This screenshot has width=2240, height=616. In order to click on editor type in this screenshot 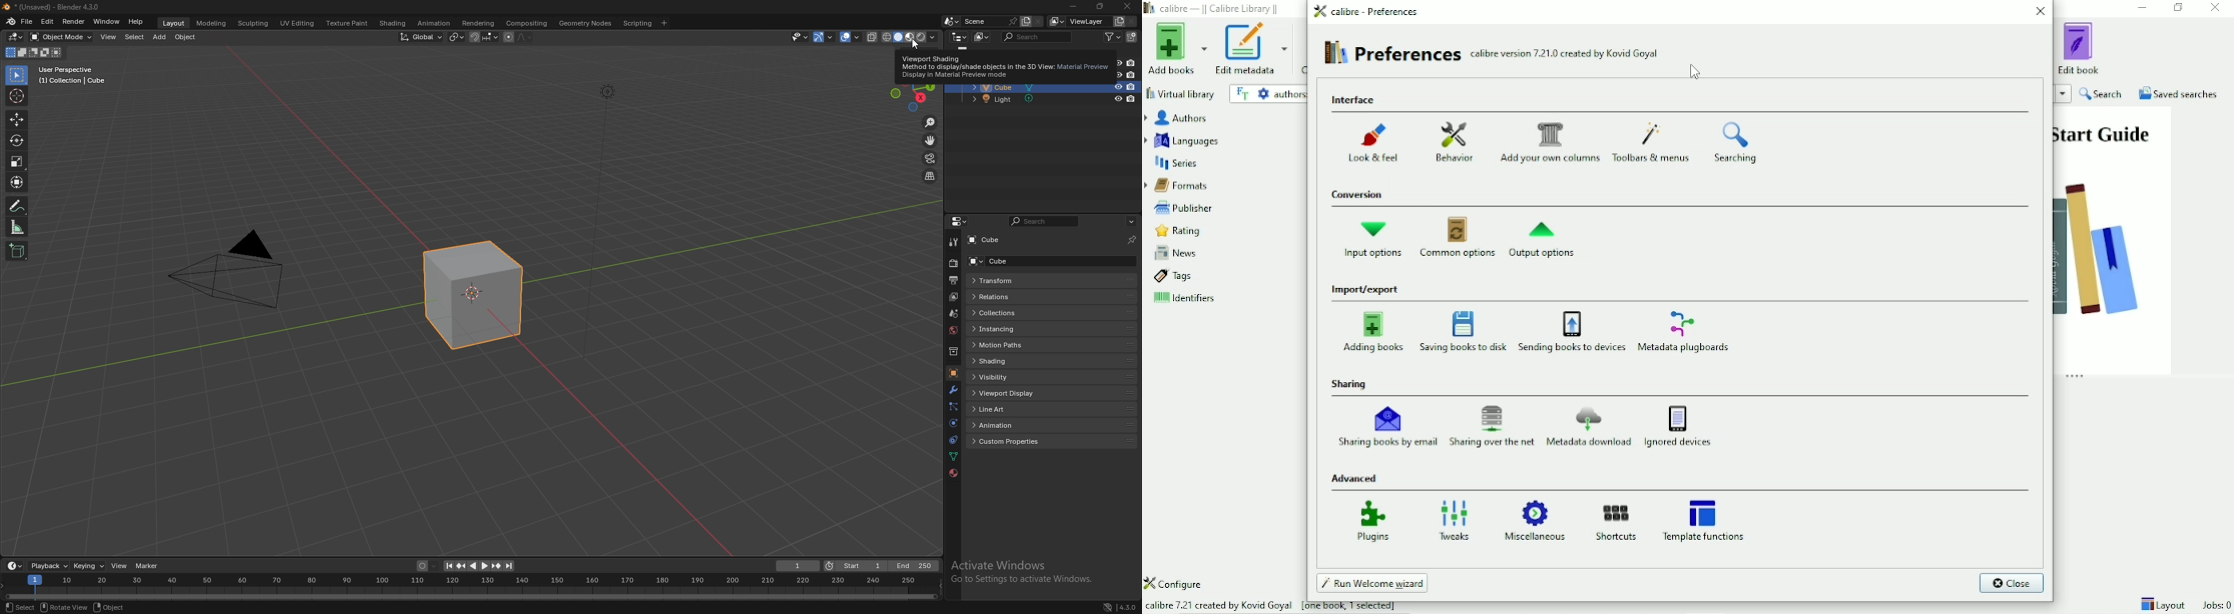, I will do `click(14, 566)`.